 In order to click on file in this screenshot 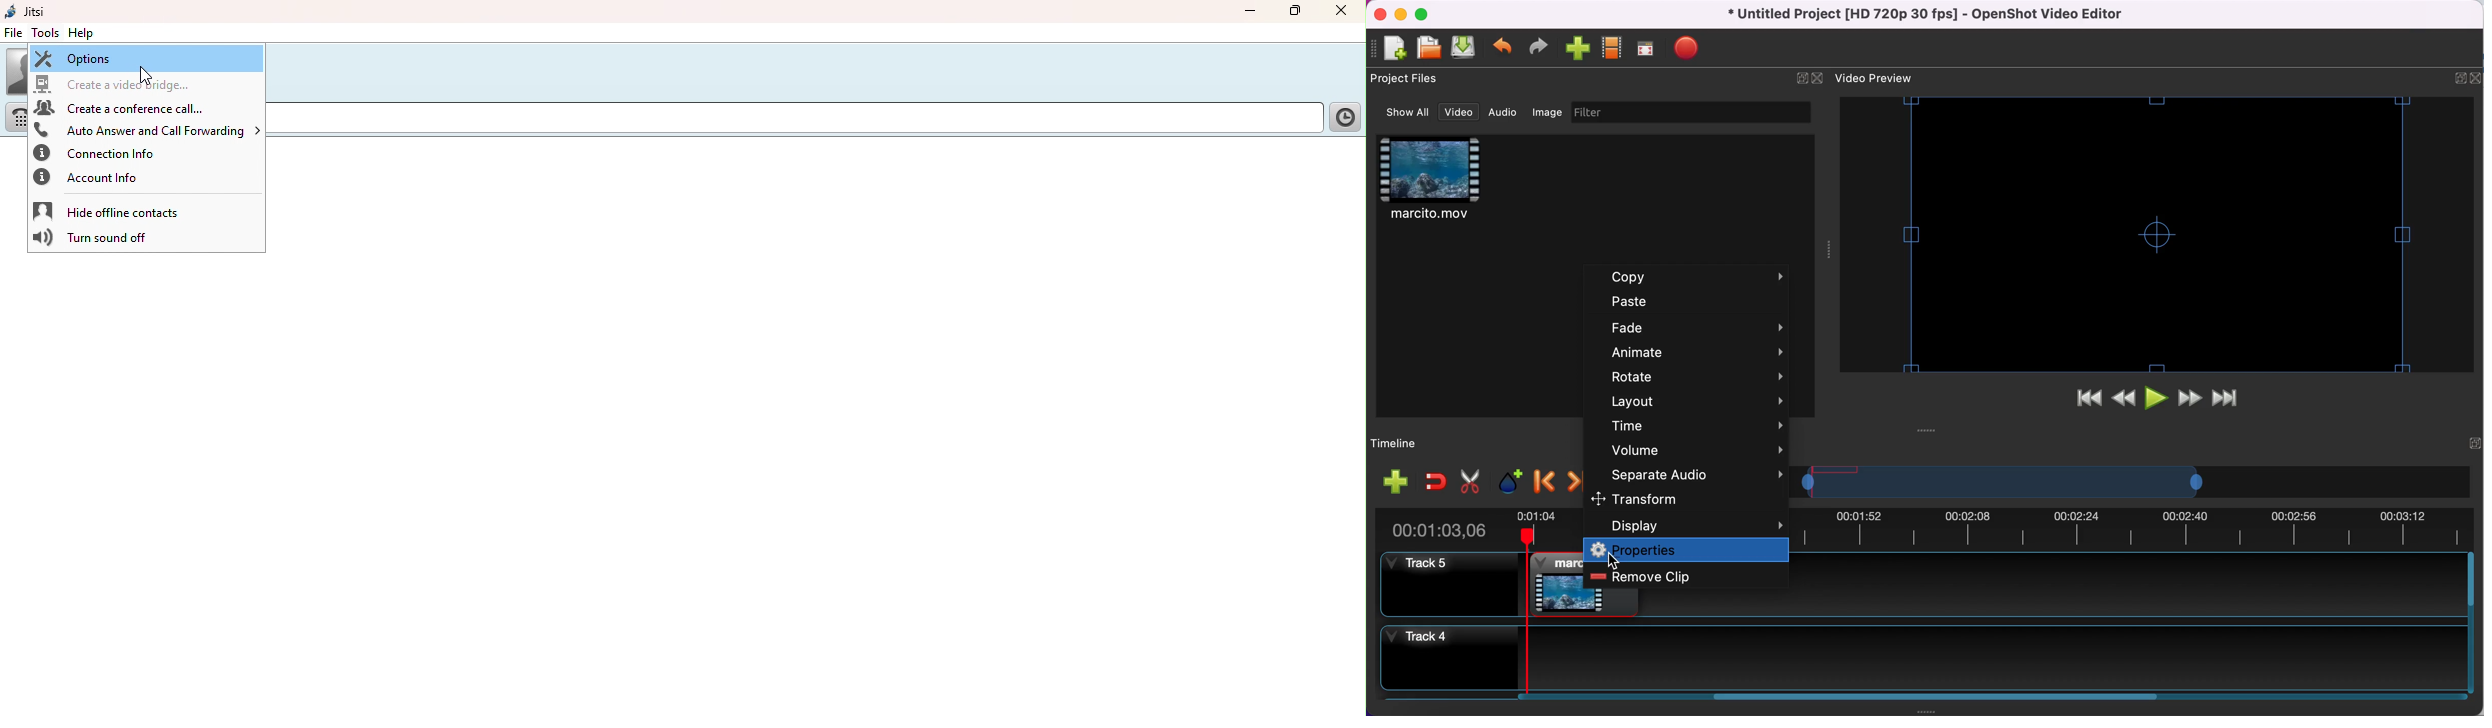, I will do `click(13, 35)`.